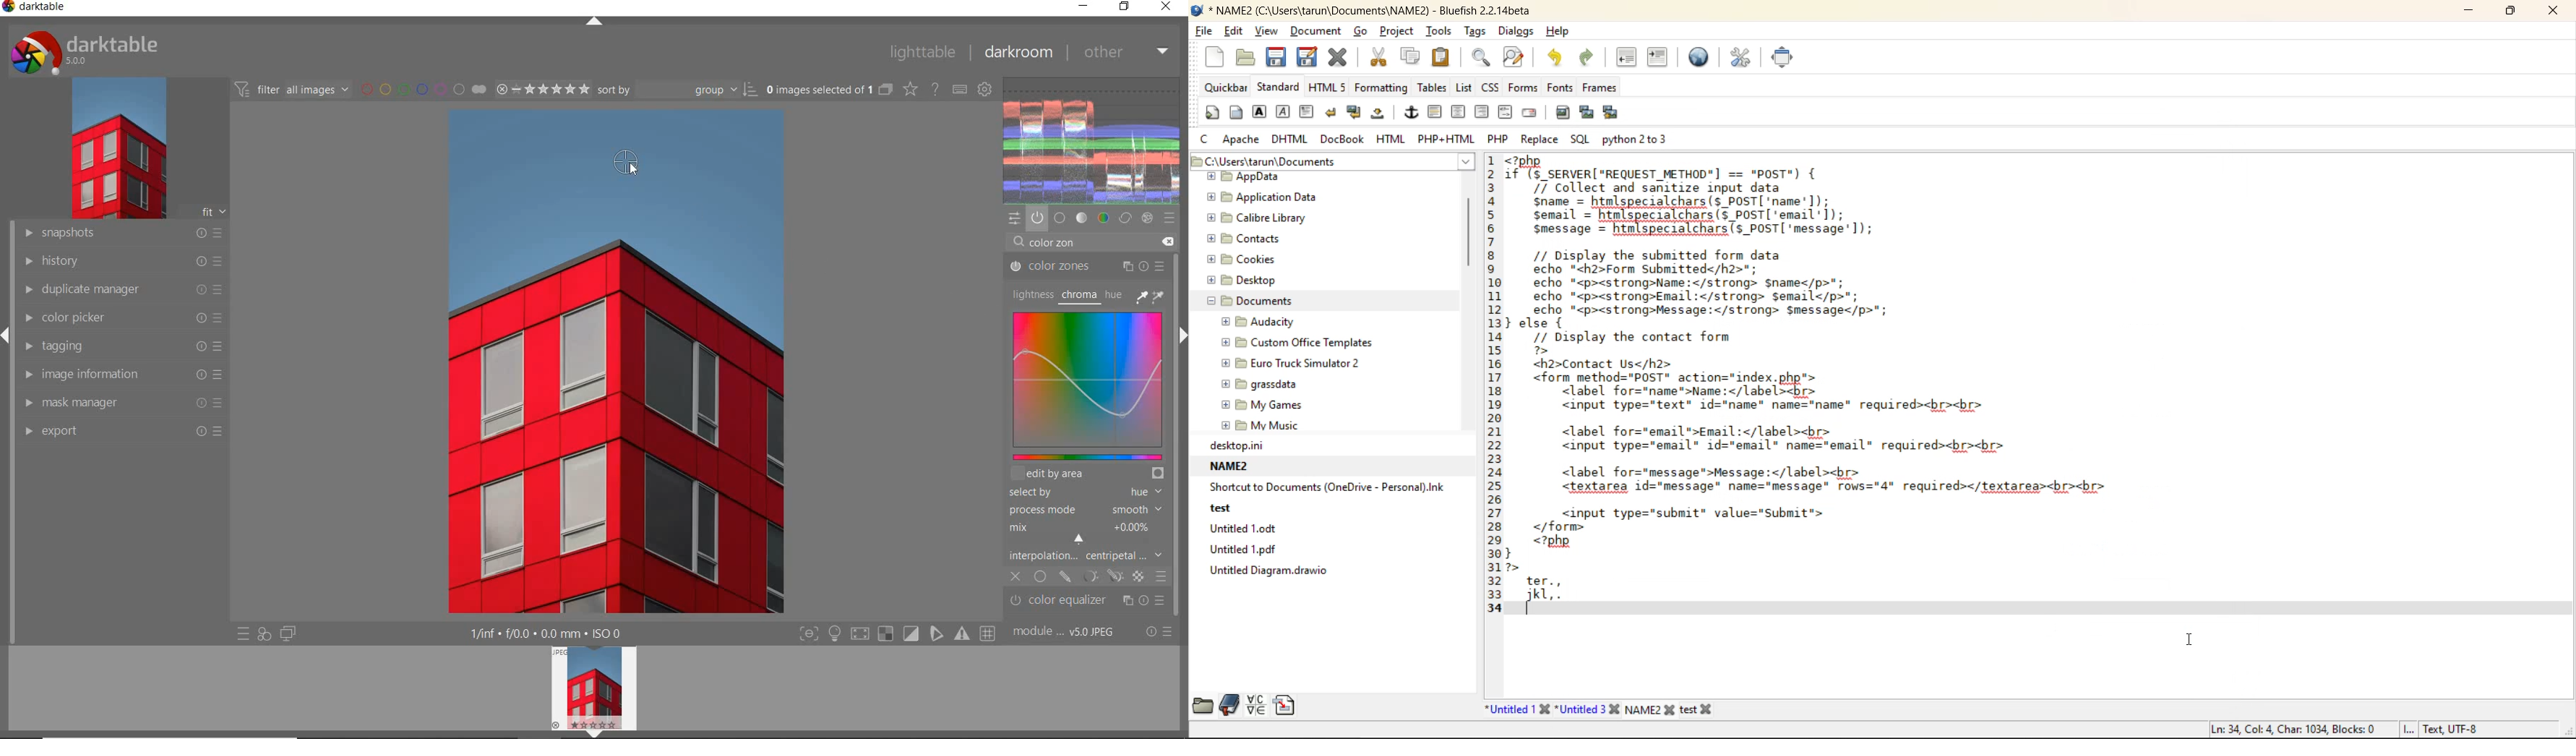 The width and height of the screenshot is (2576, 756). I want to click on dakroom, so click(1017, 52).